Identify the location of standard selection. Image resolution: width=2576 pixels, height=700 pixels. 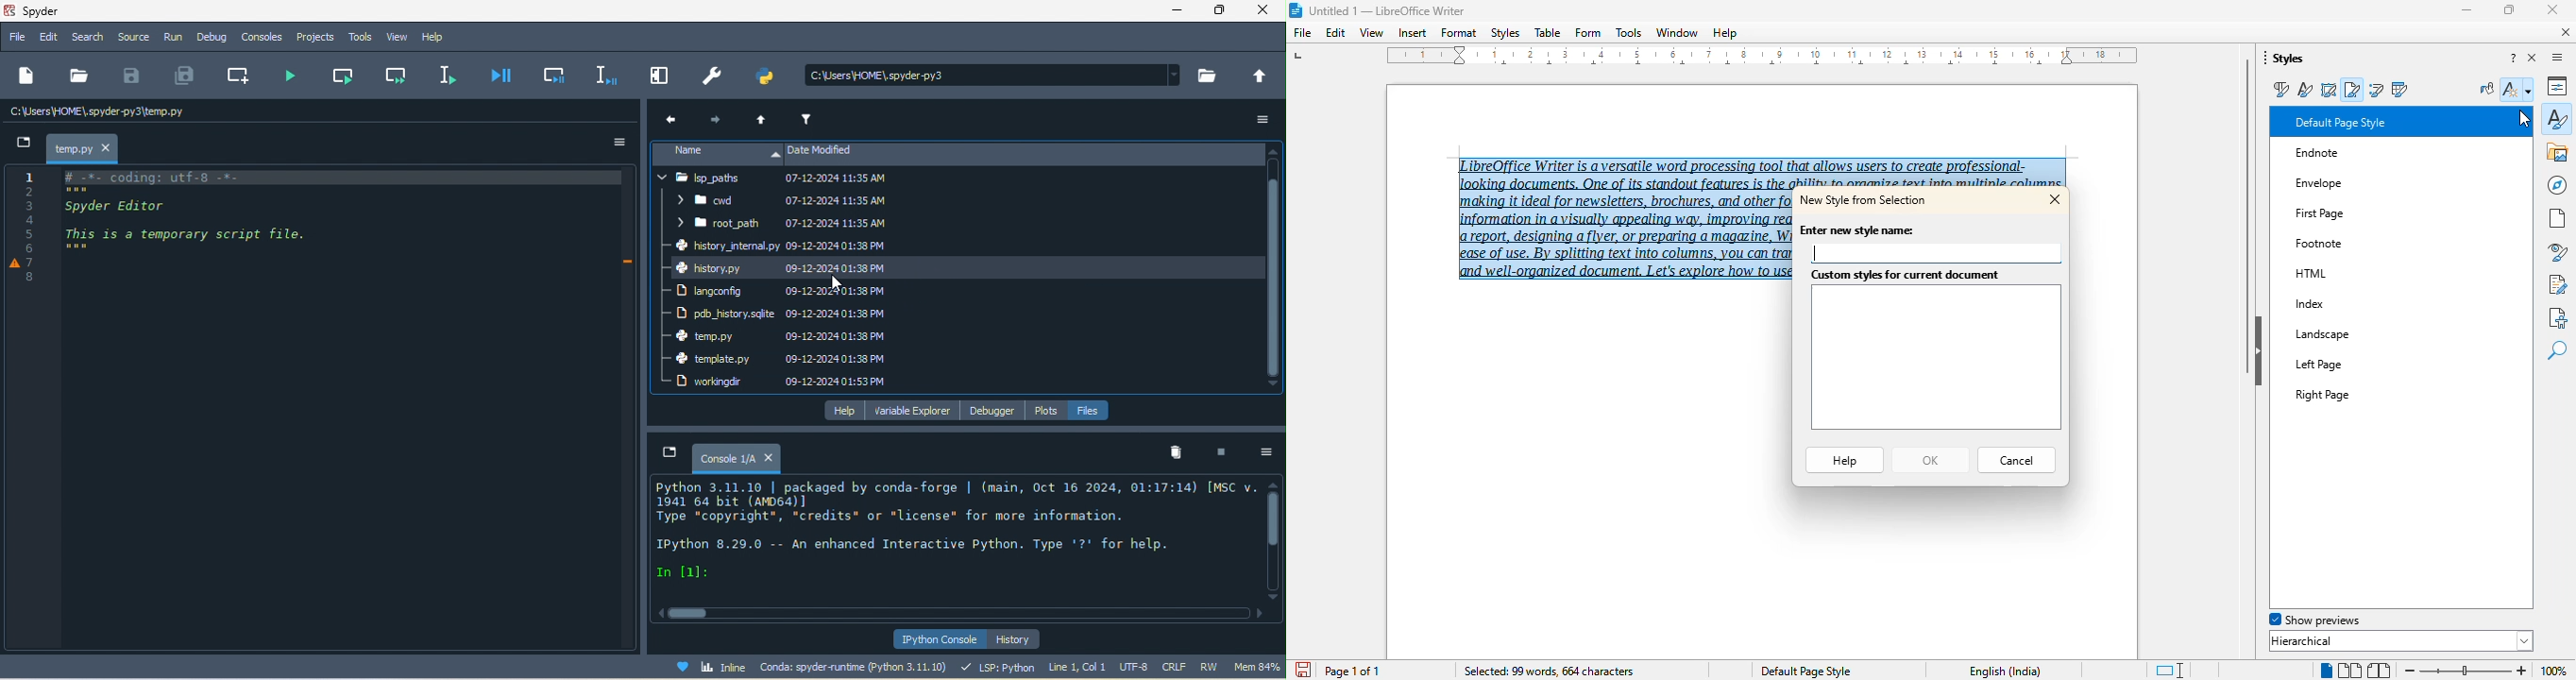
(2168, 671).